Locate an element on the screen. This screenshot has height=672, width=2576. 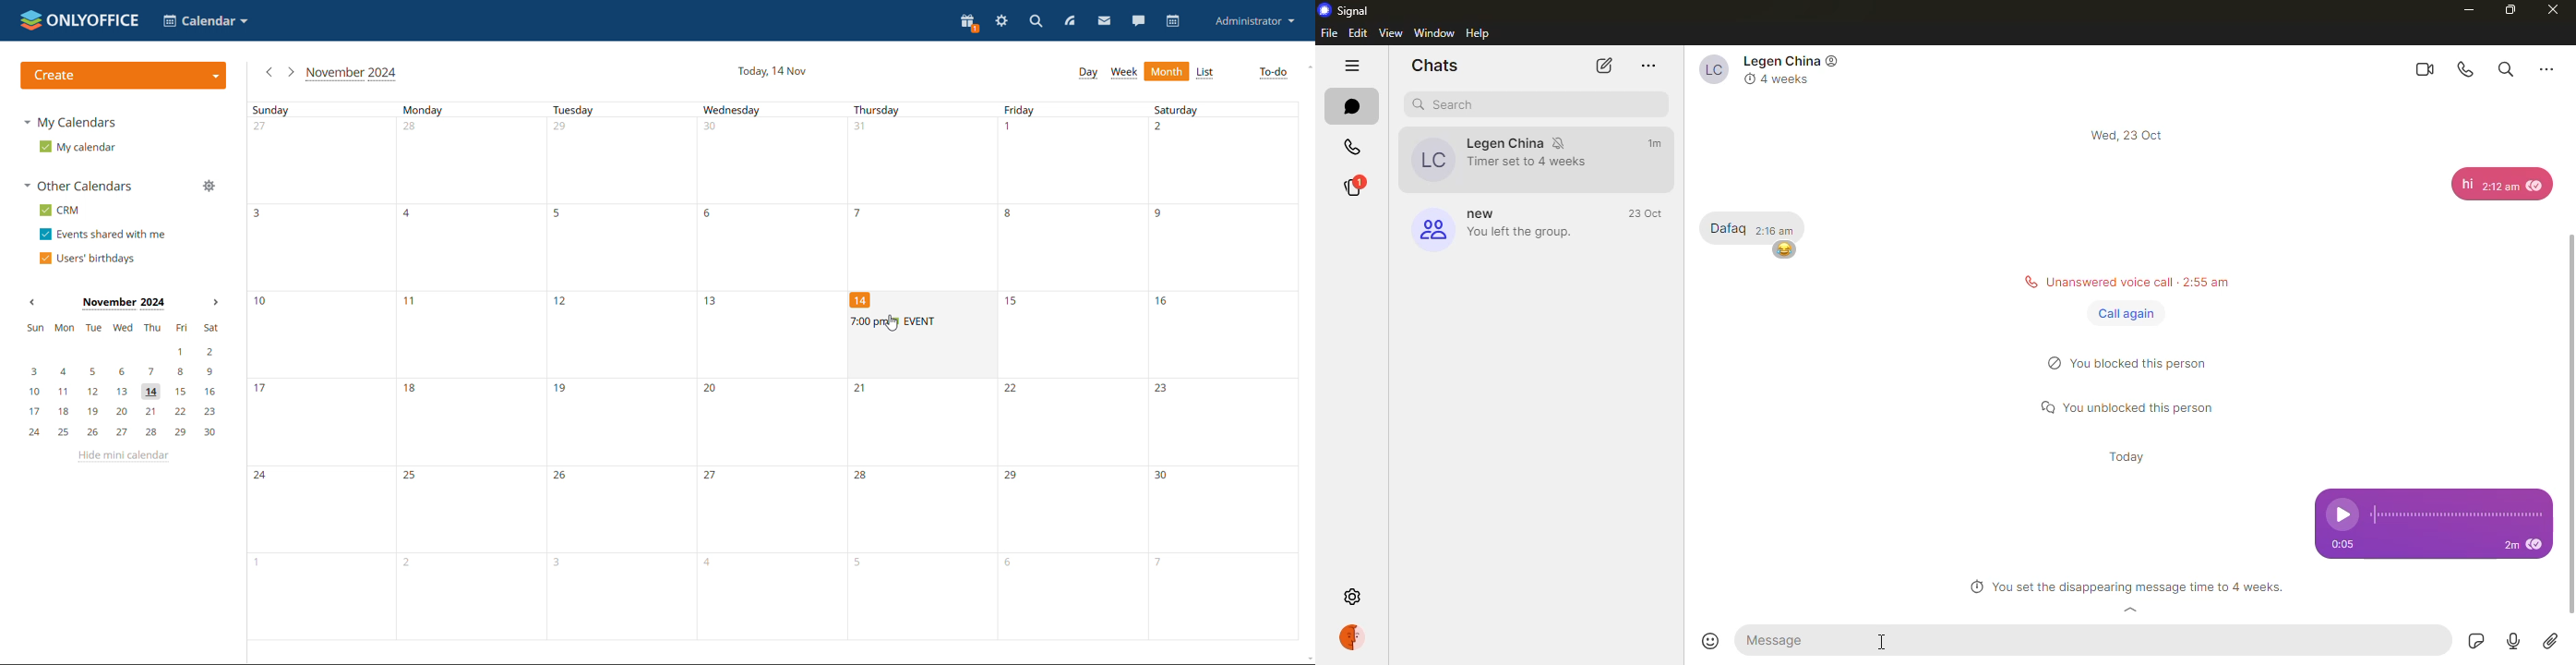
record is located at coordinates (2510, 642).